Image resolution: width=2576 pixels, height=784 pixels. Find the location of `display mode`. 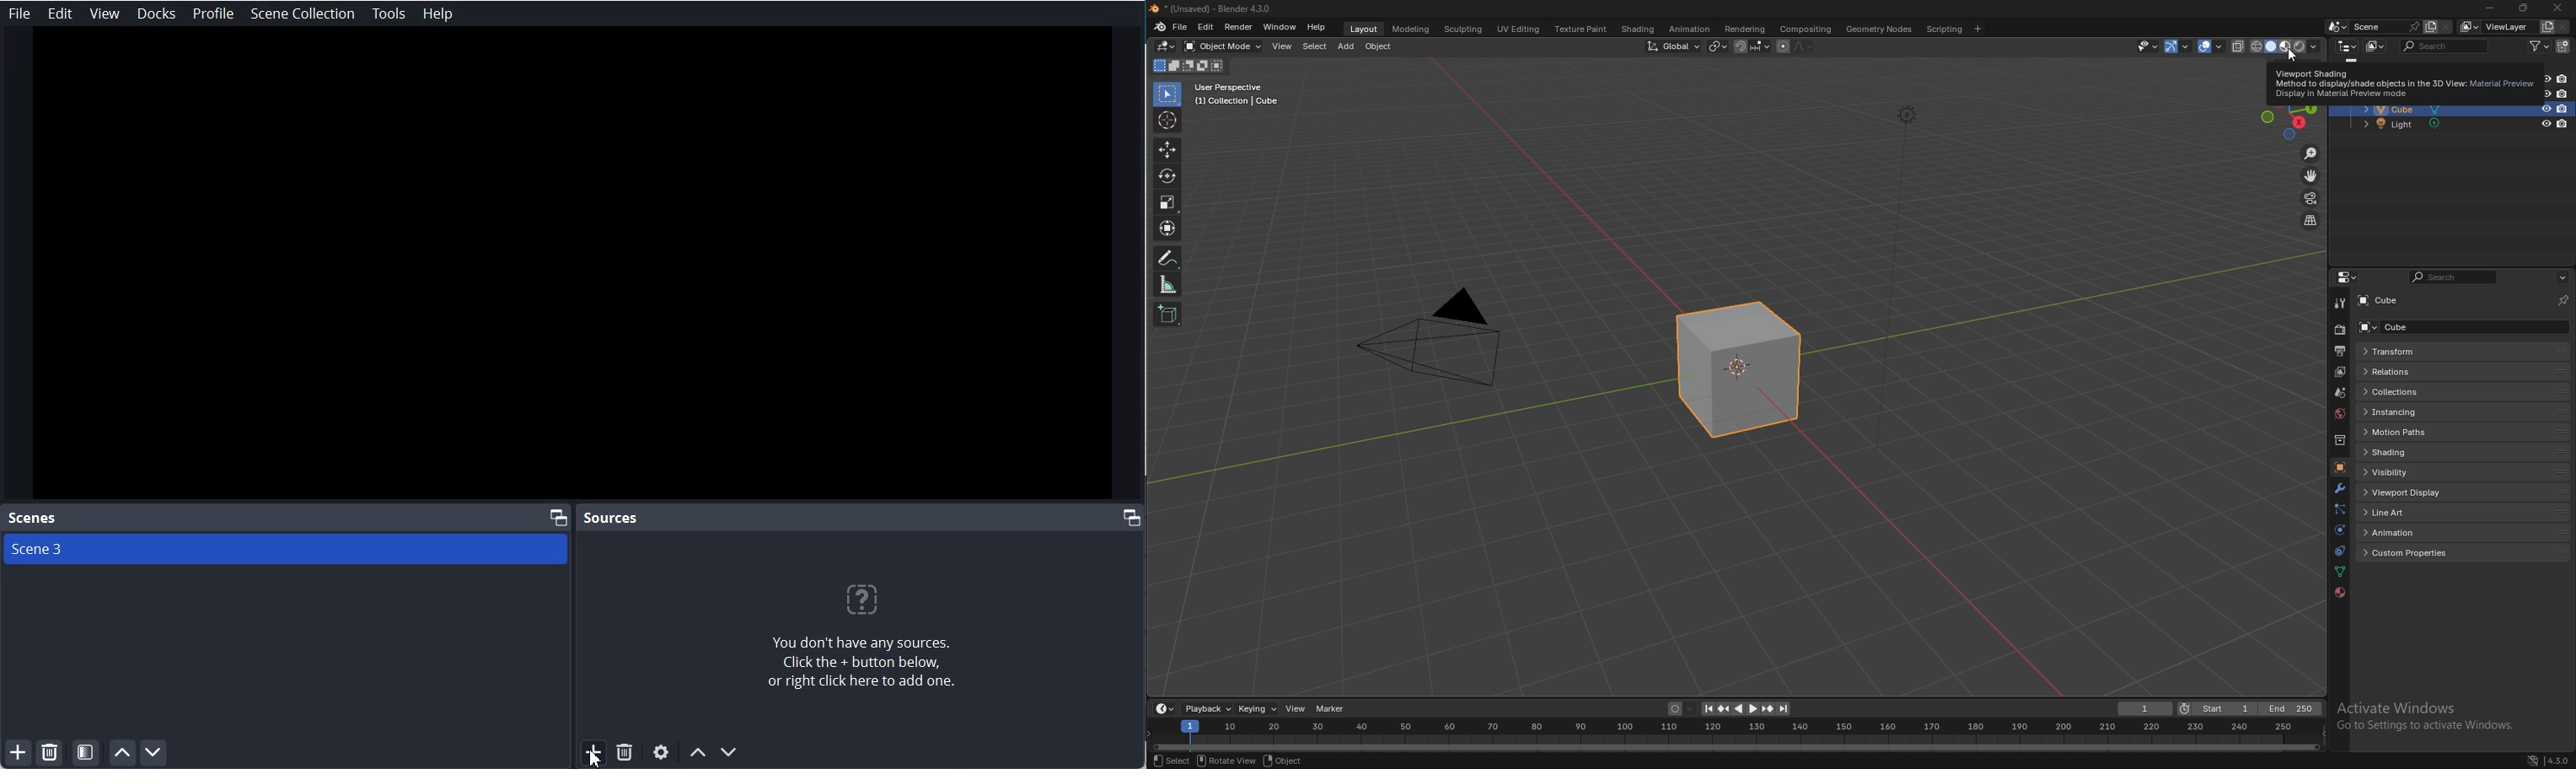

display mode is located at coordinates (2376, 45).